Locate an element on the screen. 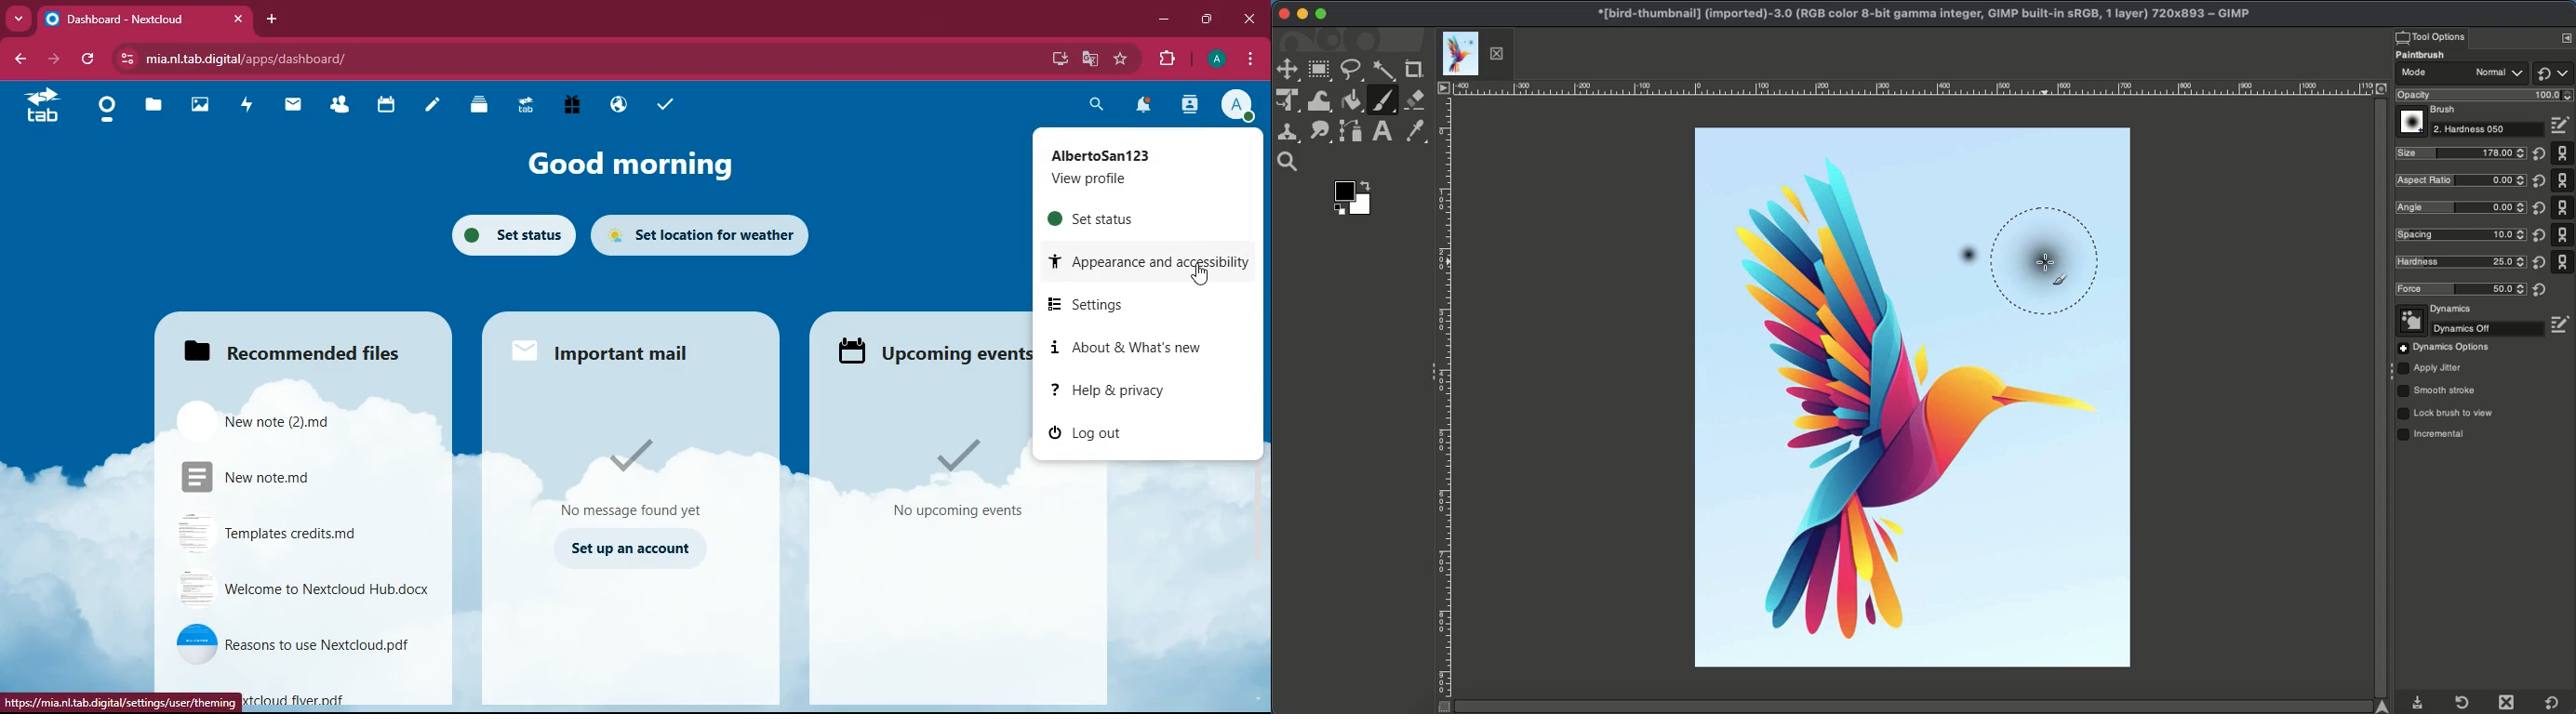  profile is located at coordinates (1148, 166).